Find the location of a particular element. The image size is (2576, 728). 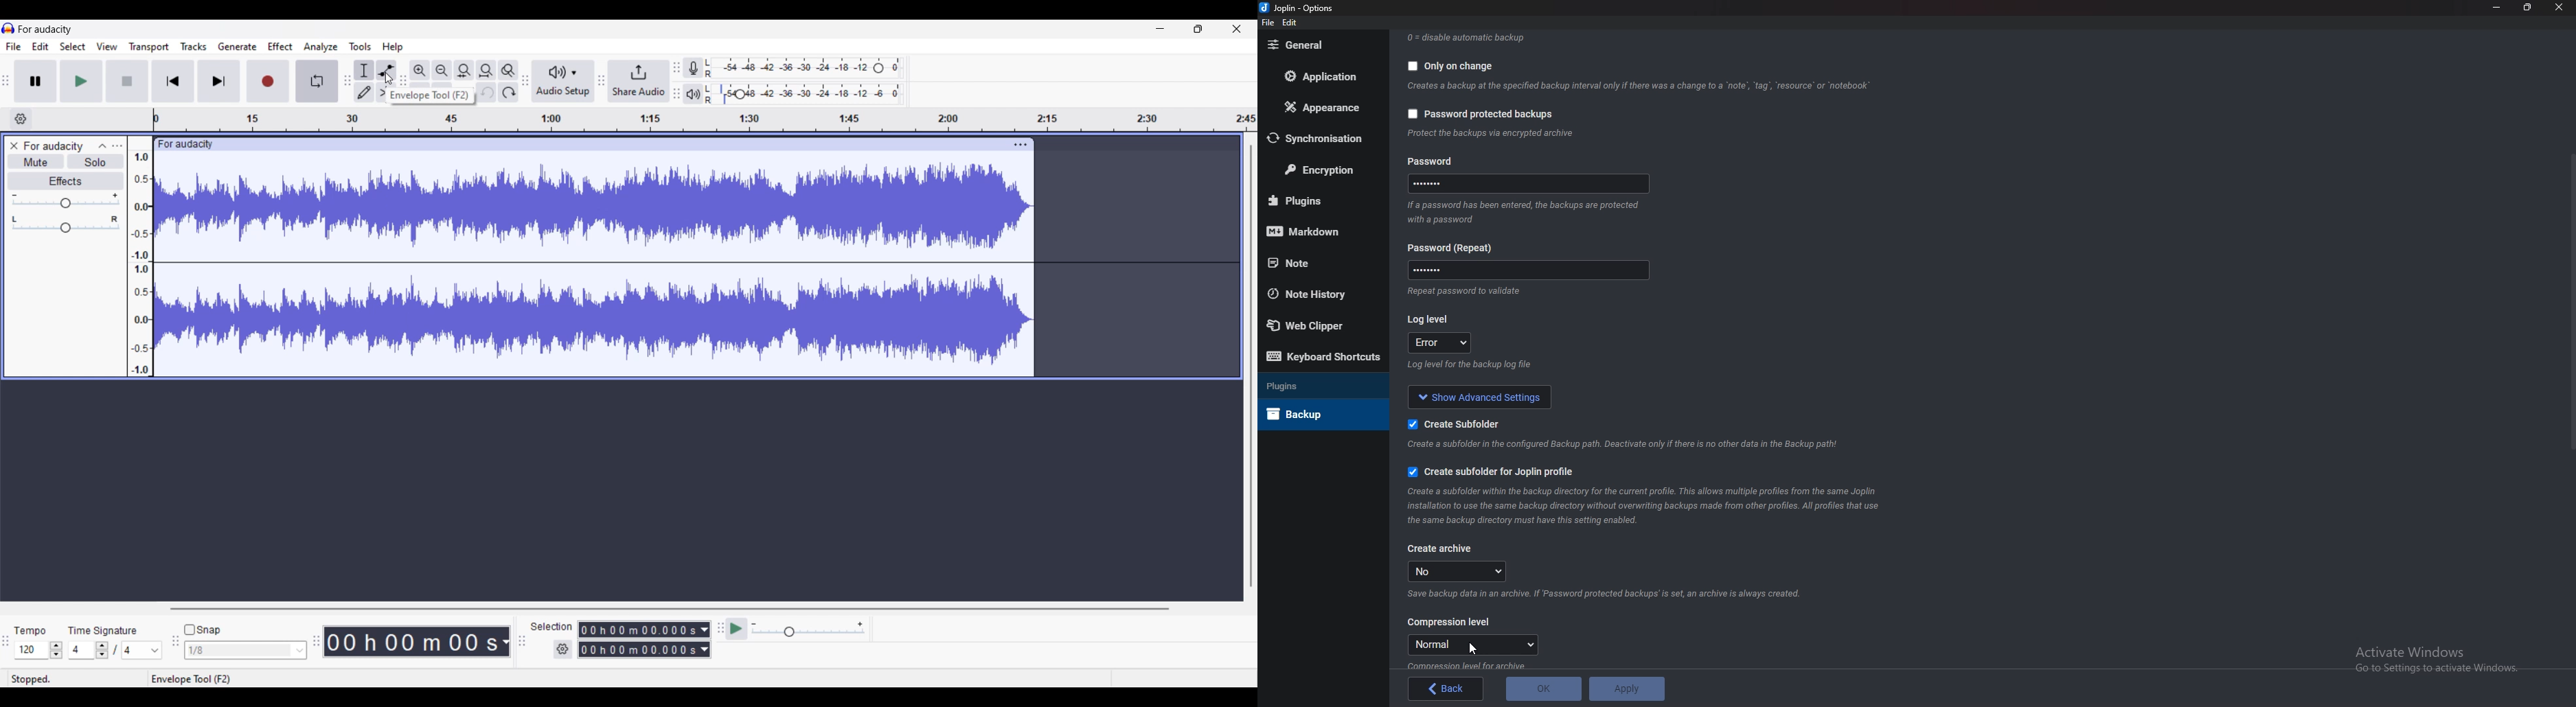

click to move is located at coordinates (613, 144).